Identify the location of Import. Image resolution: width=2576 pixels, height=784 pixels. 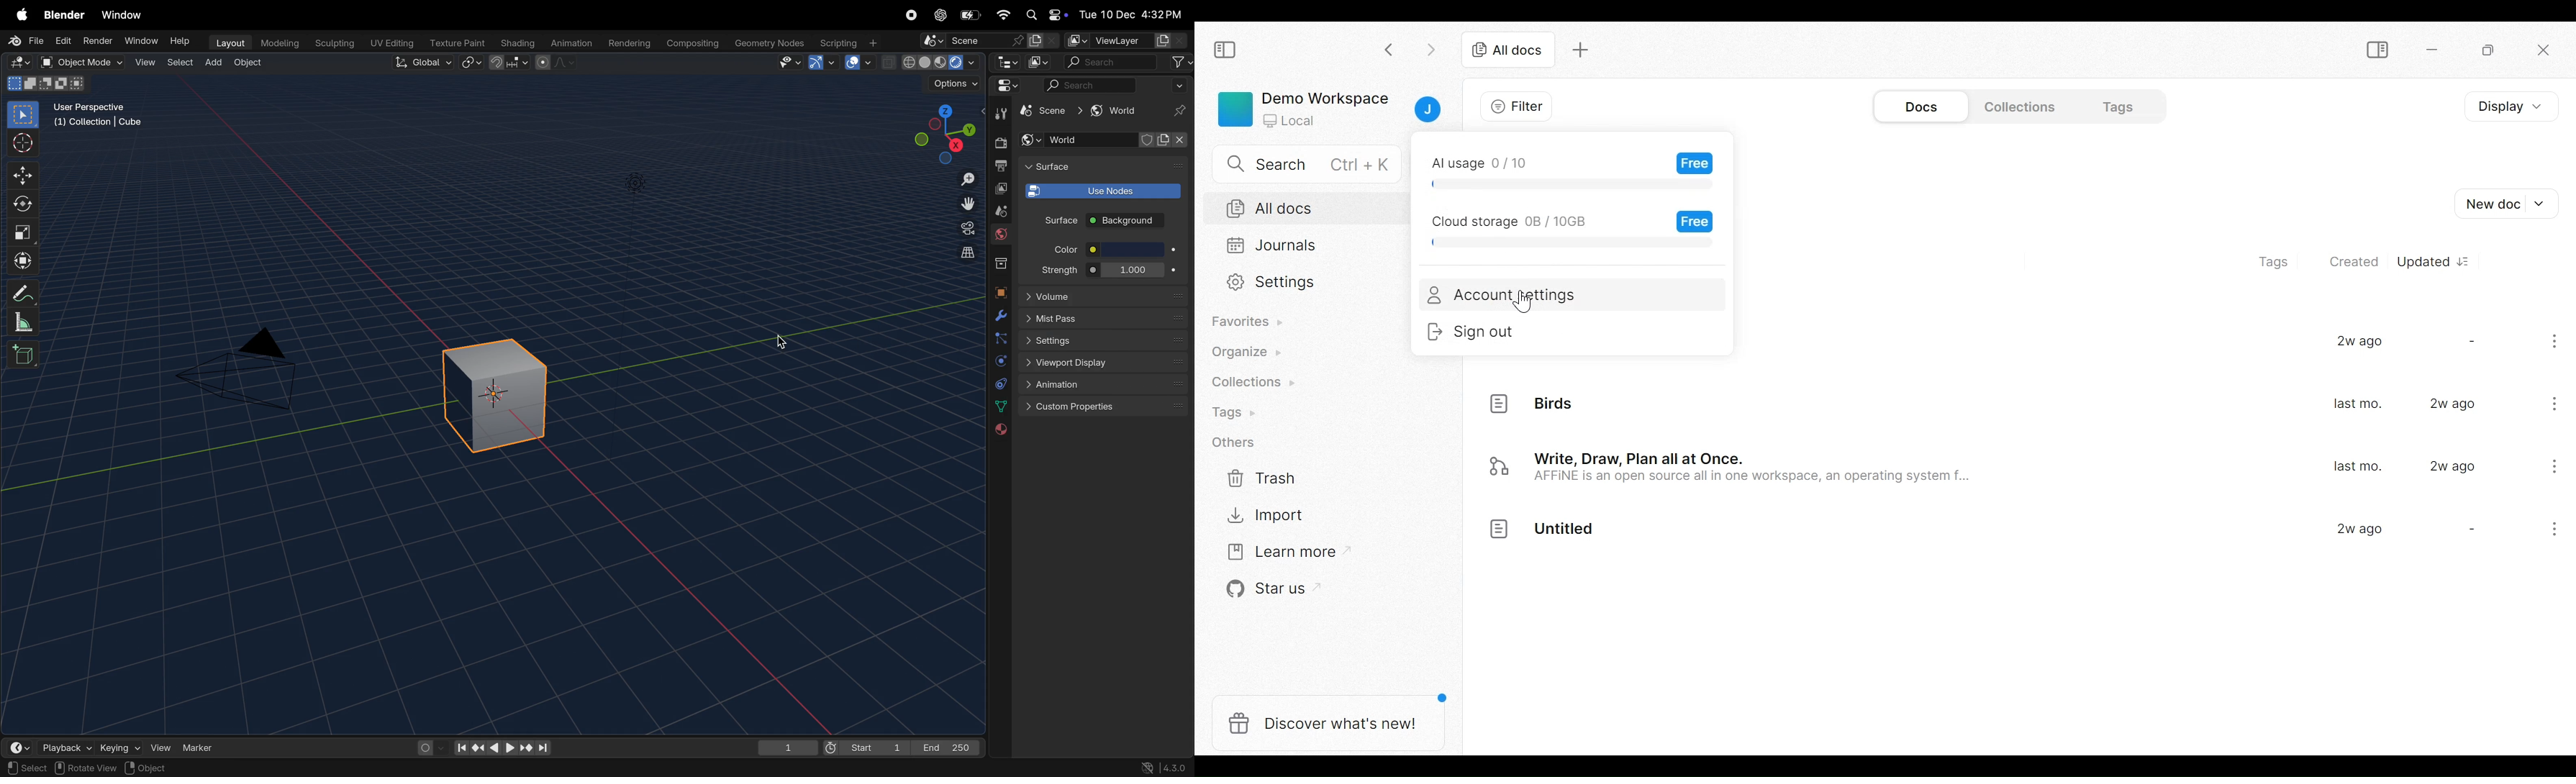
(1260, 517).